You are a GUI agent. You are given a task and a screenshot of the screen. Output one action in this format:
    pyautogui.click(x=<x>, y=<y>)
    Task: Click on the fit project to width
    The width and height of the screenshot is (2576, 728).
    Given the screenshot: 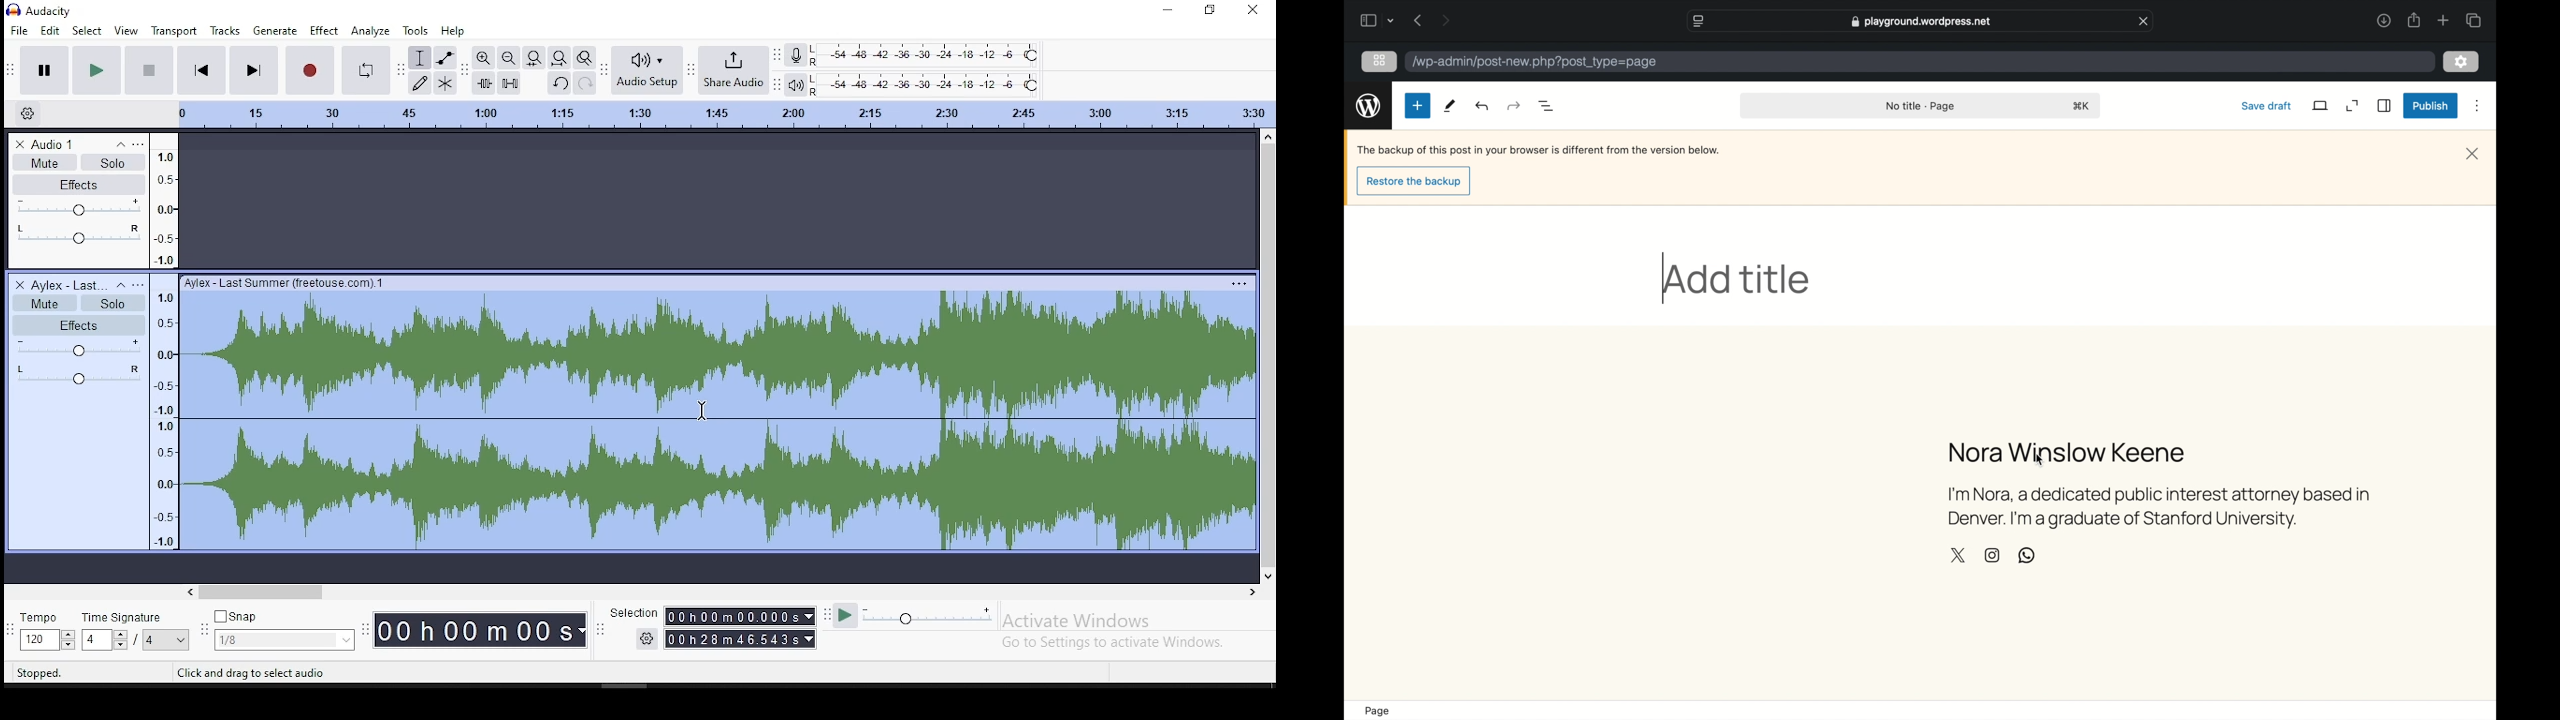 What is the action you would take?
    pyautogui.click(x=559, y=57)
    